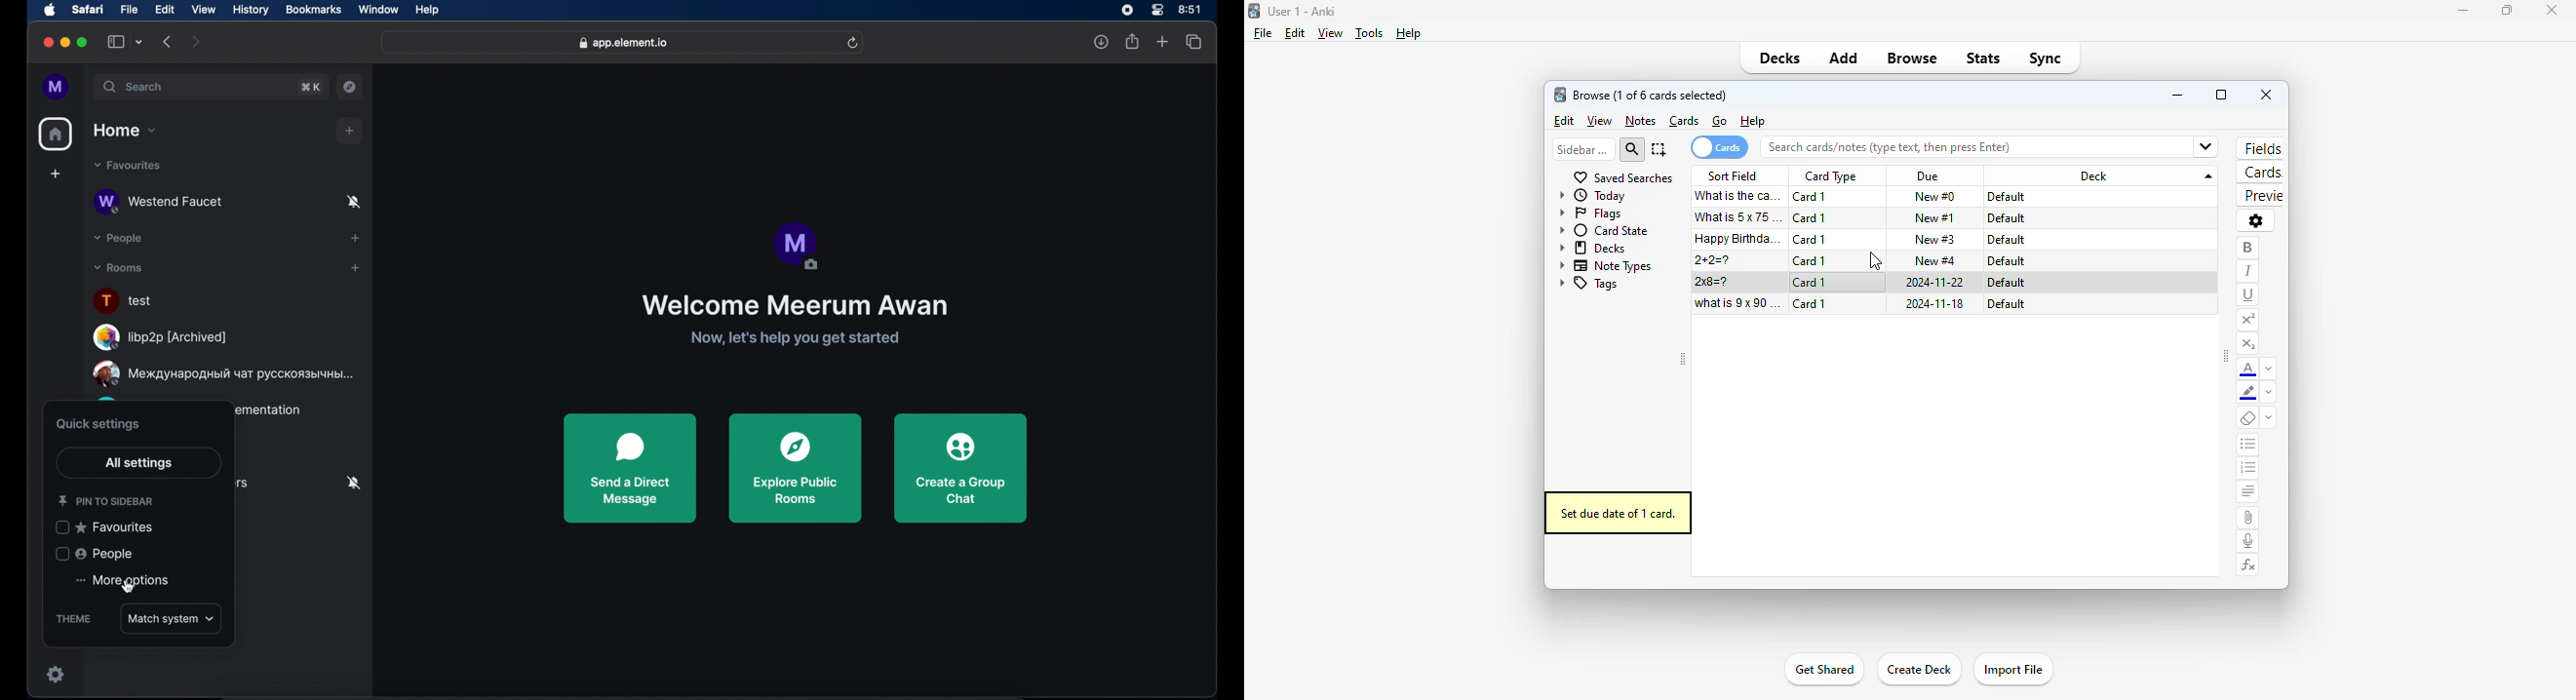  What do you see at coordinates (1714, 260) in the screenshot?
I see `2+2=?` at bounding box center [1714, 260].